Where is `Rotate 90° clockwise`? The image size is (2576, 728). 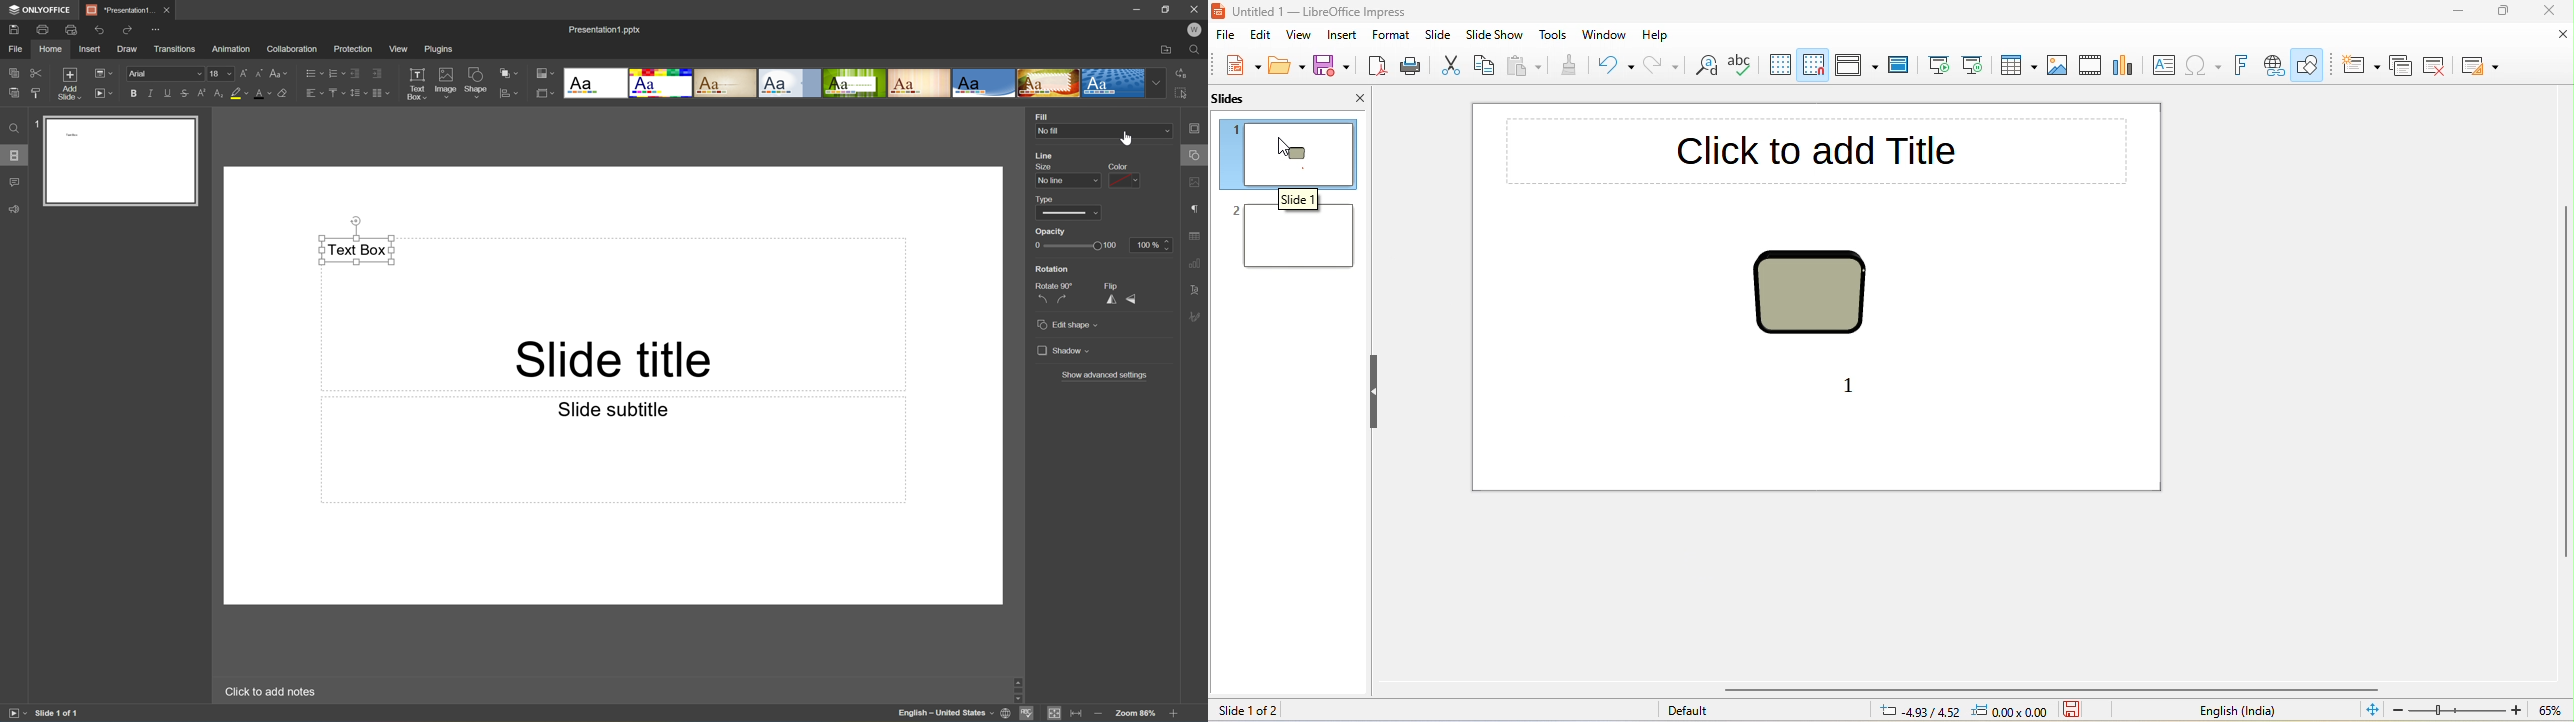 Rotate 90° clockwise is located at coordinates (1065, 300).